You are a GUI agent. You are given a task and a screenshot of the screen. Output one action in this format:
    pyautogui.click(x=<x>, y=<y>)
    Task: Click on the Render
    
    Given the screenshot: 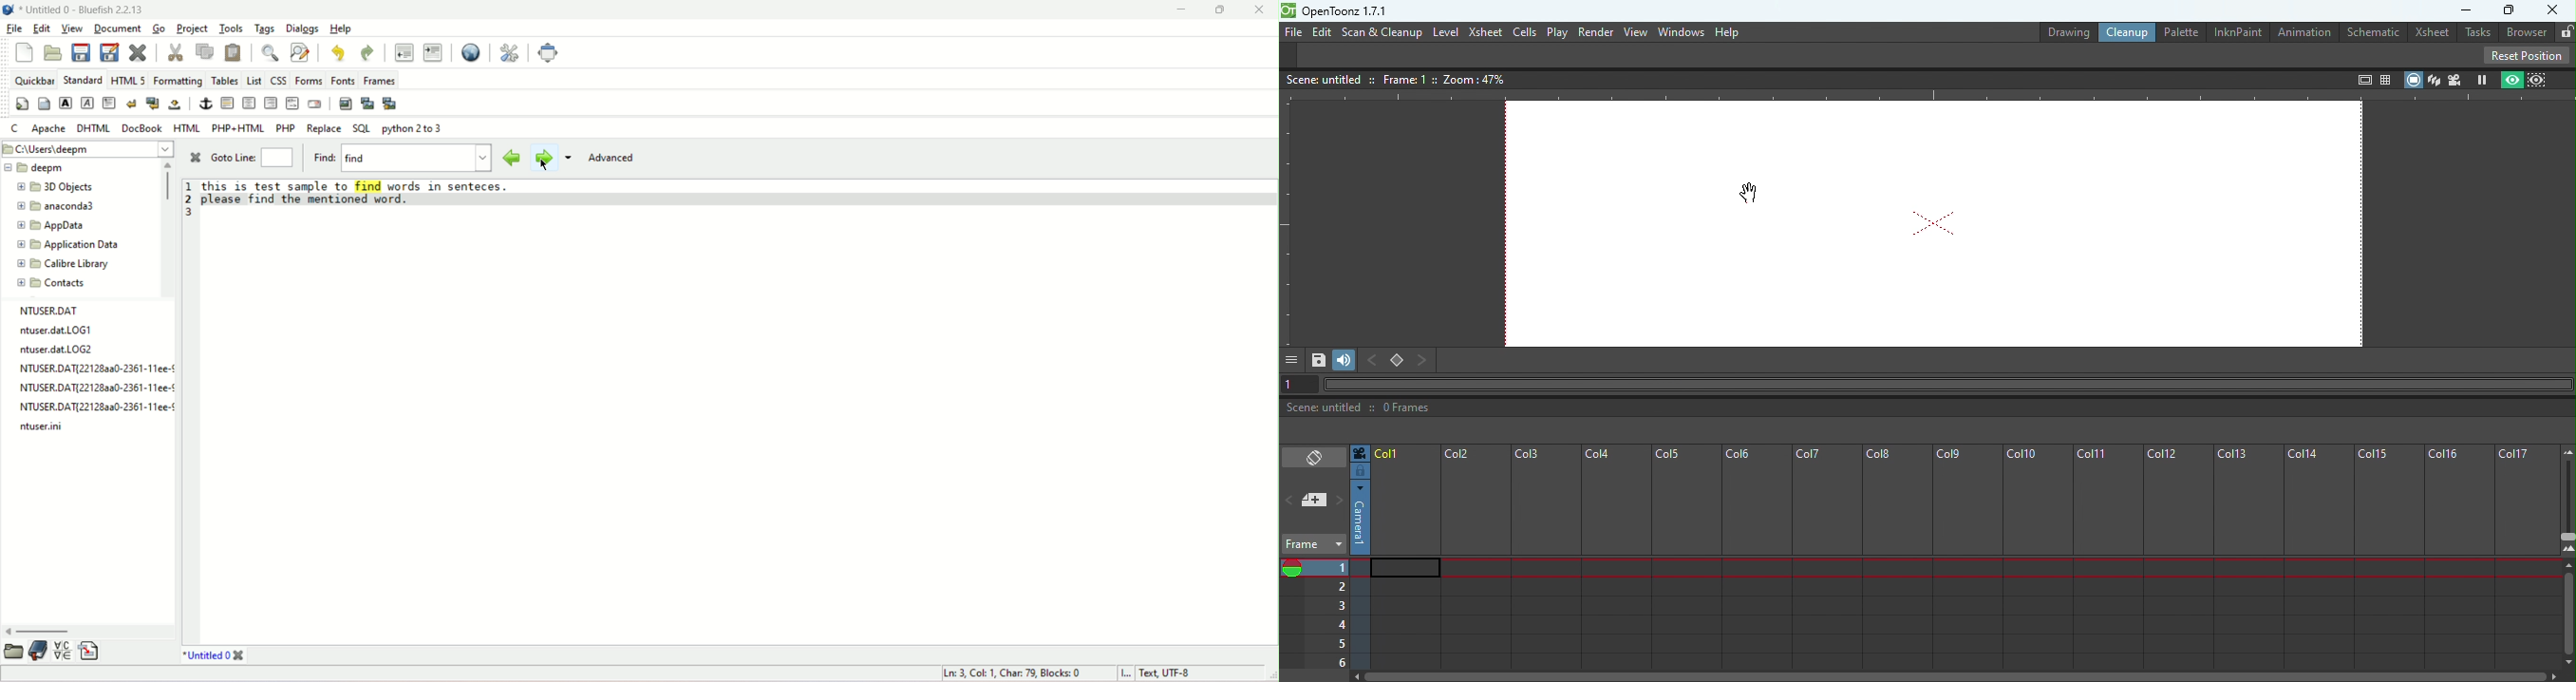 What is the action you would take?
    pyautogui.click(x=1593, y=31)
    